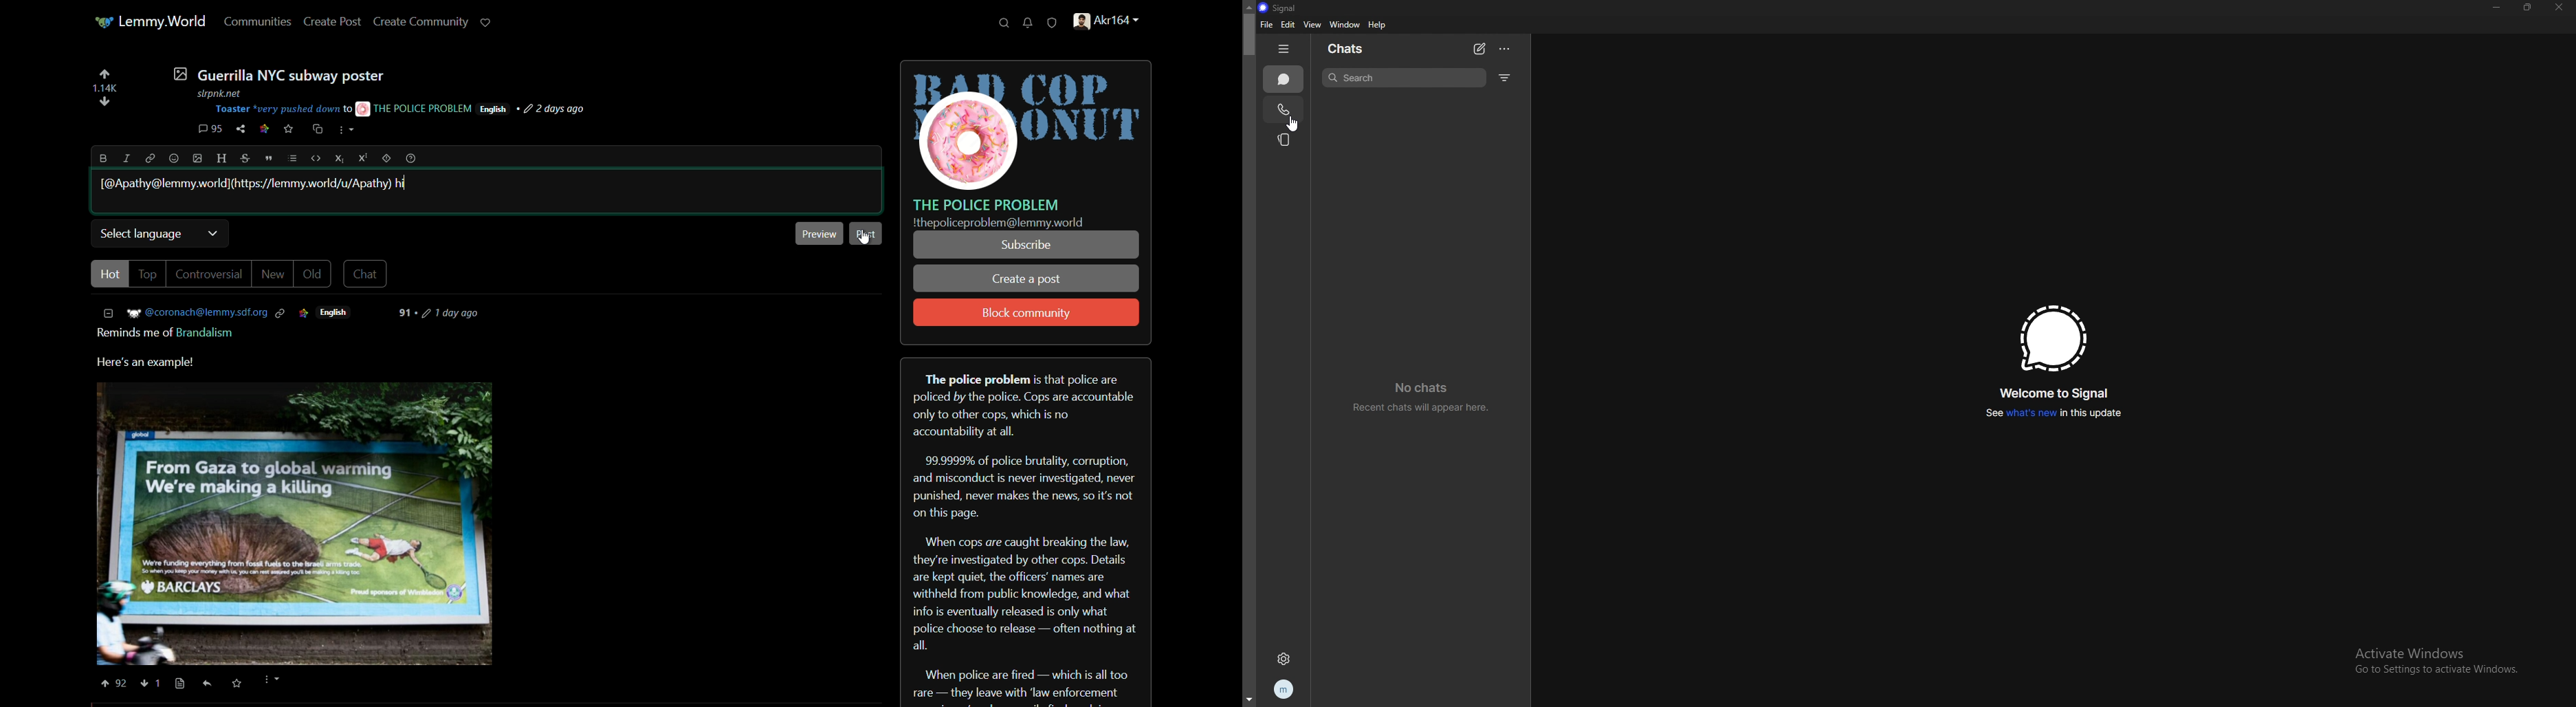 This screenshot has height=728, width=2576. What do you see at coordinates (556, 109) in the screenshot?
I see `post-time` at bounding box center [556, 109].